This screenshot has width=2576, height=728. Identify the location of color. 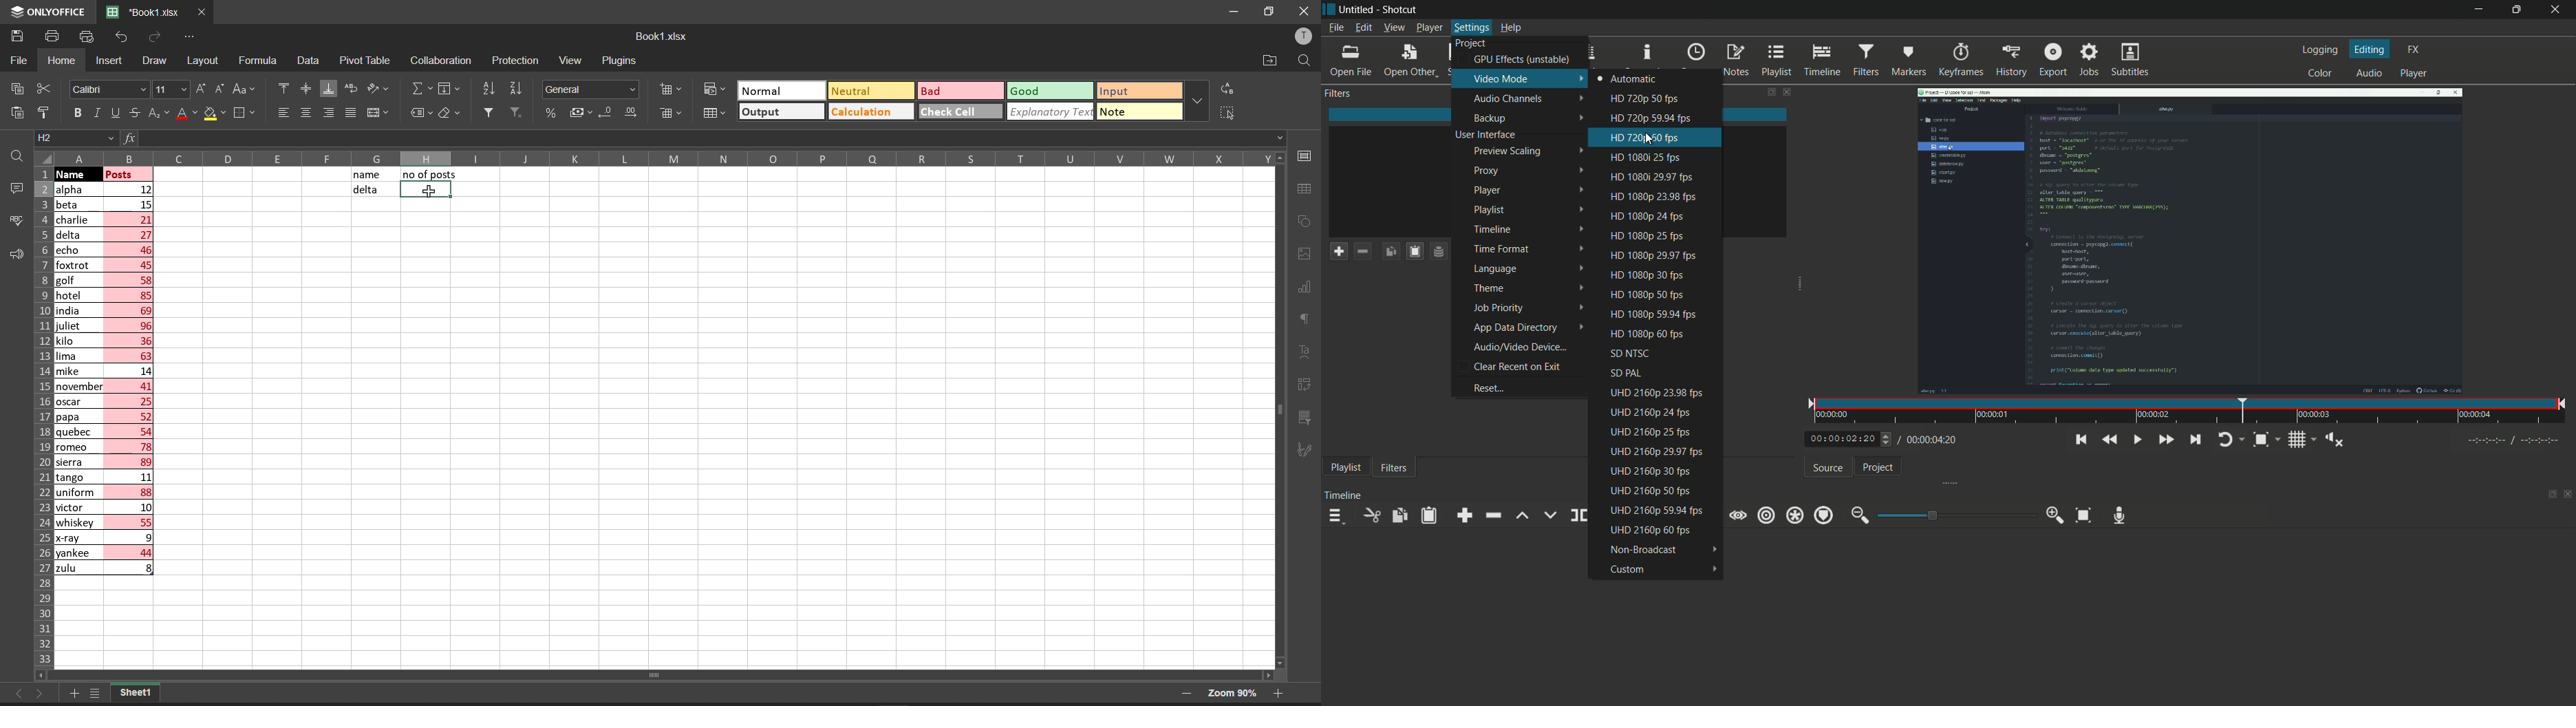
(2320, 74).